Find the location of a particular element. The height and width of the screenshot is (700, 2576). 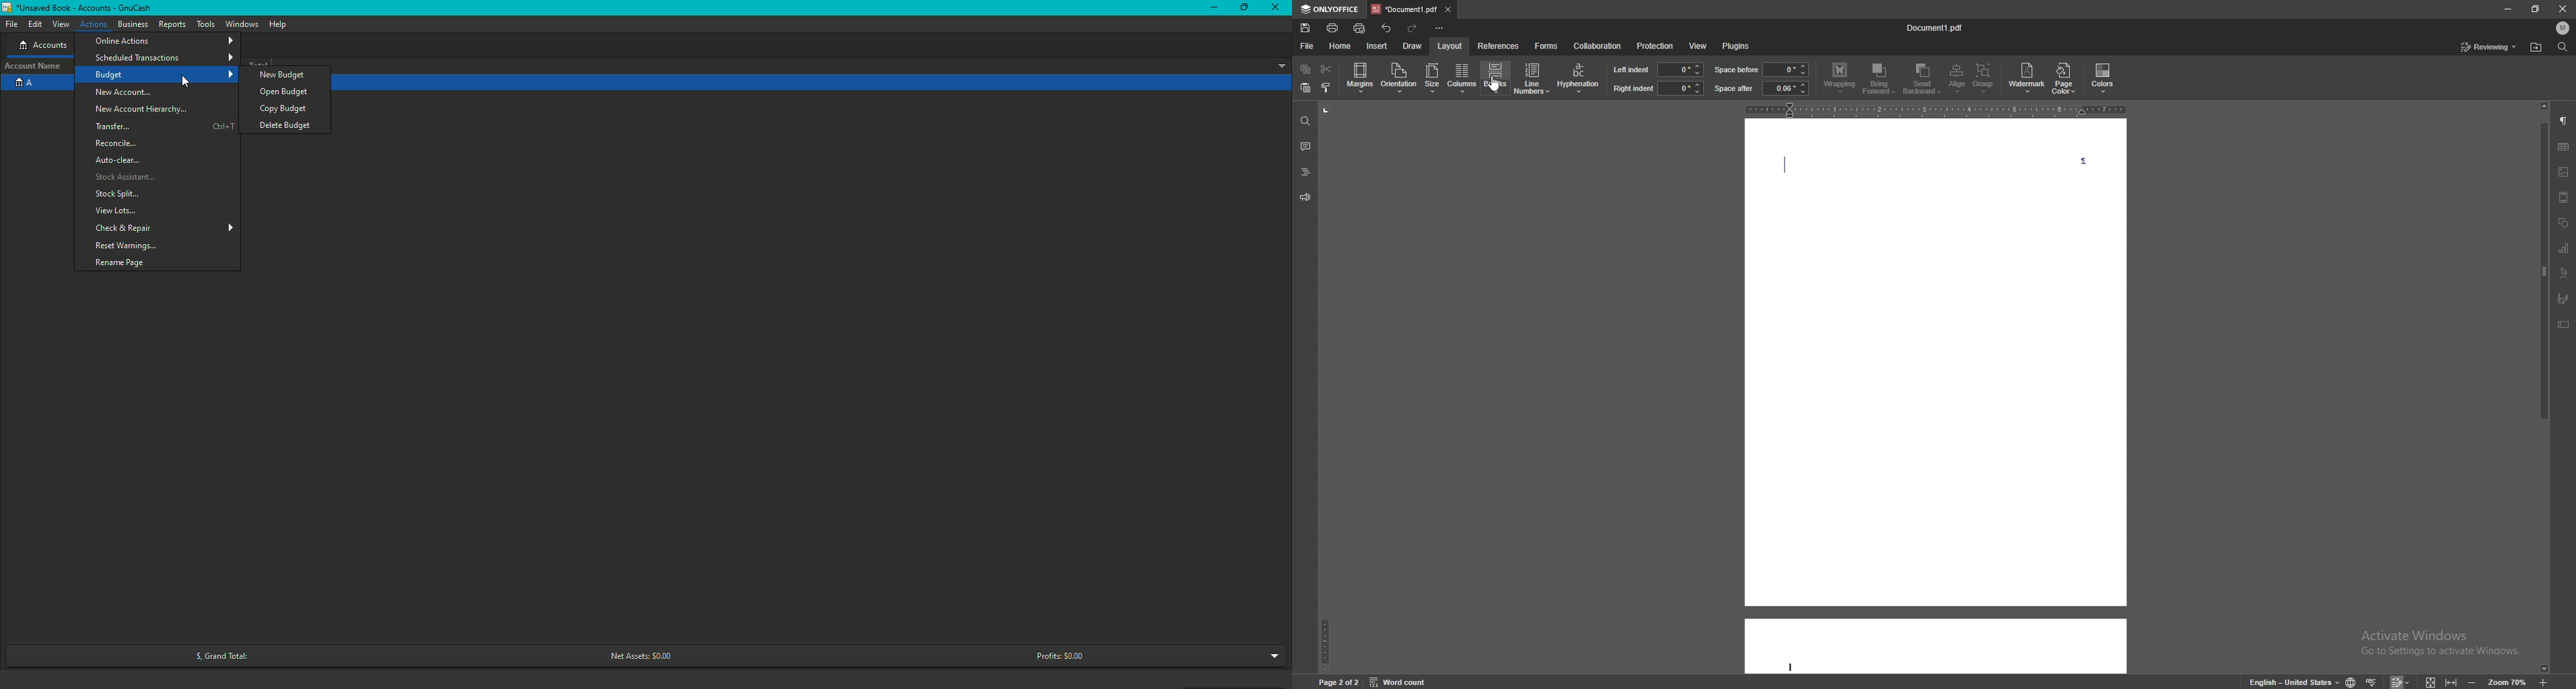

New Budget is located at coordinates (285, 75).